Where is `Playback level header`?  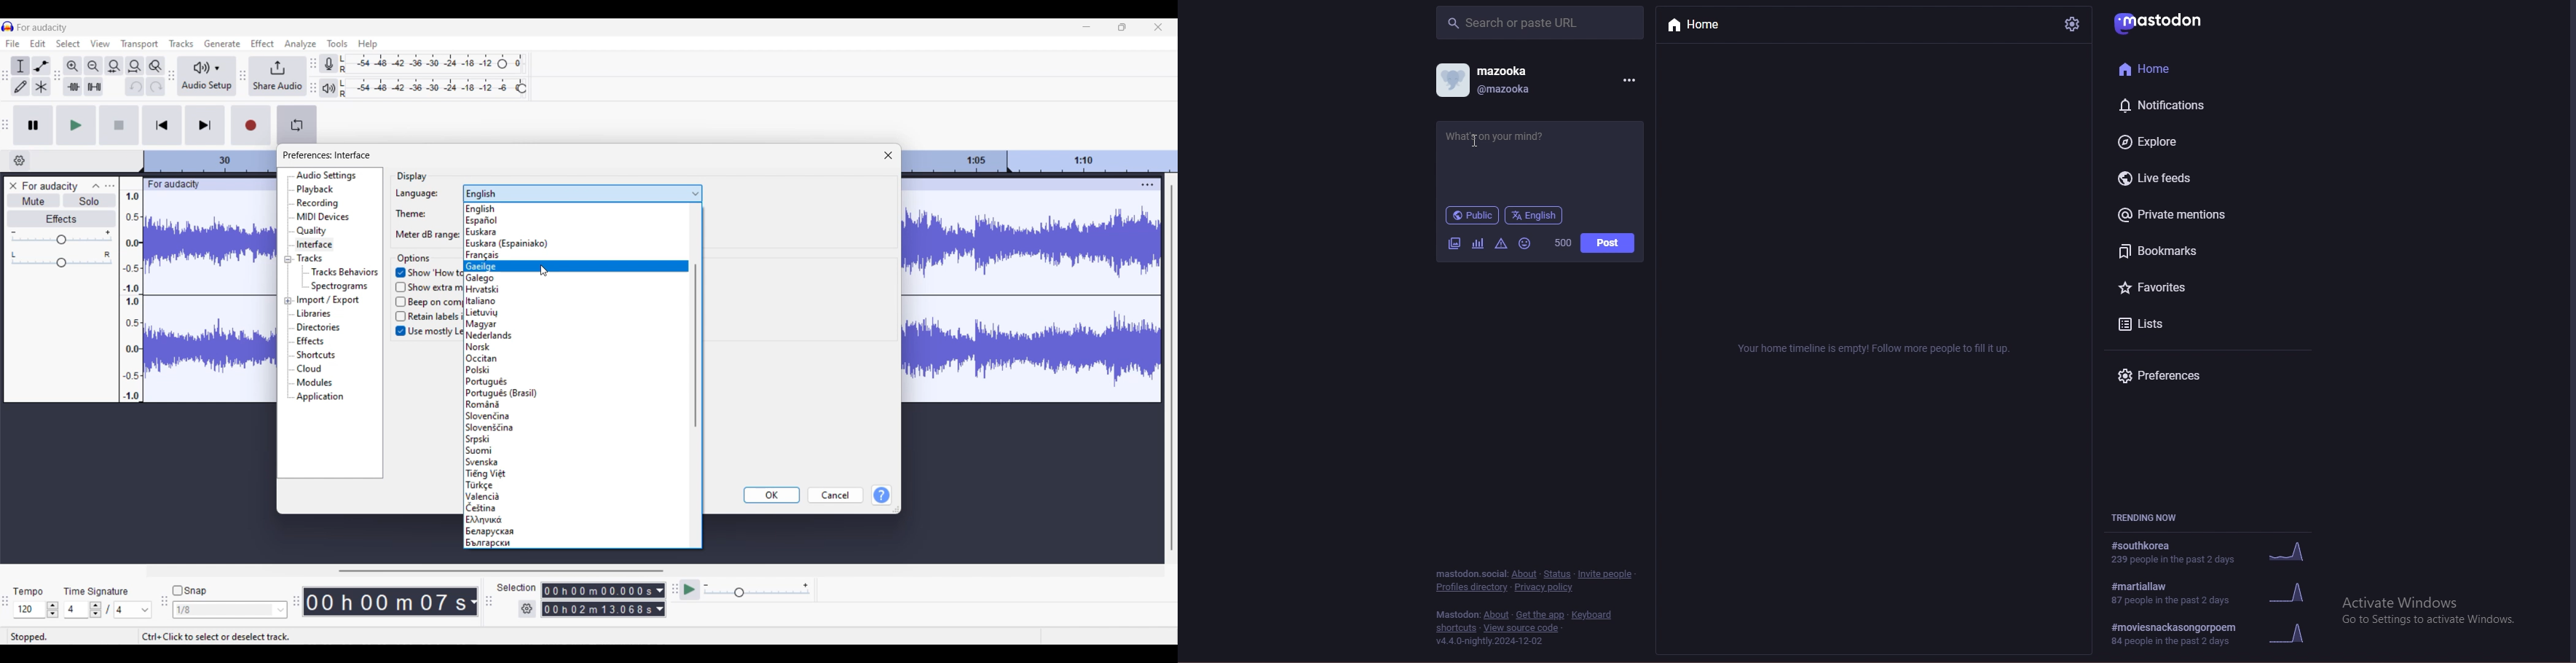 Playback level header is located at coordinates (522, 88).